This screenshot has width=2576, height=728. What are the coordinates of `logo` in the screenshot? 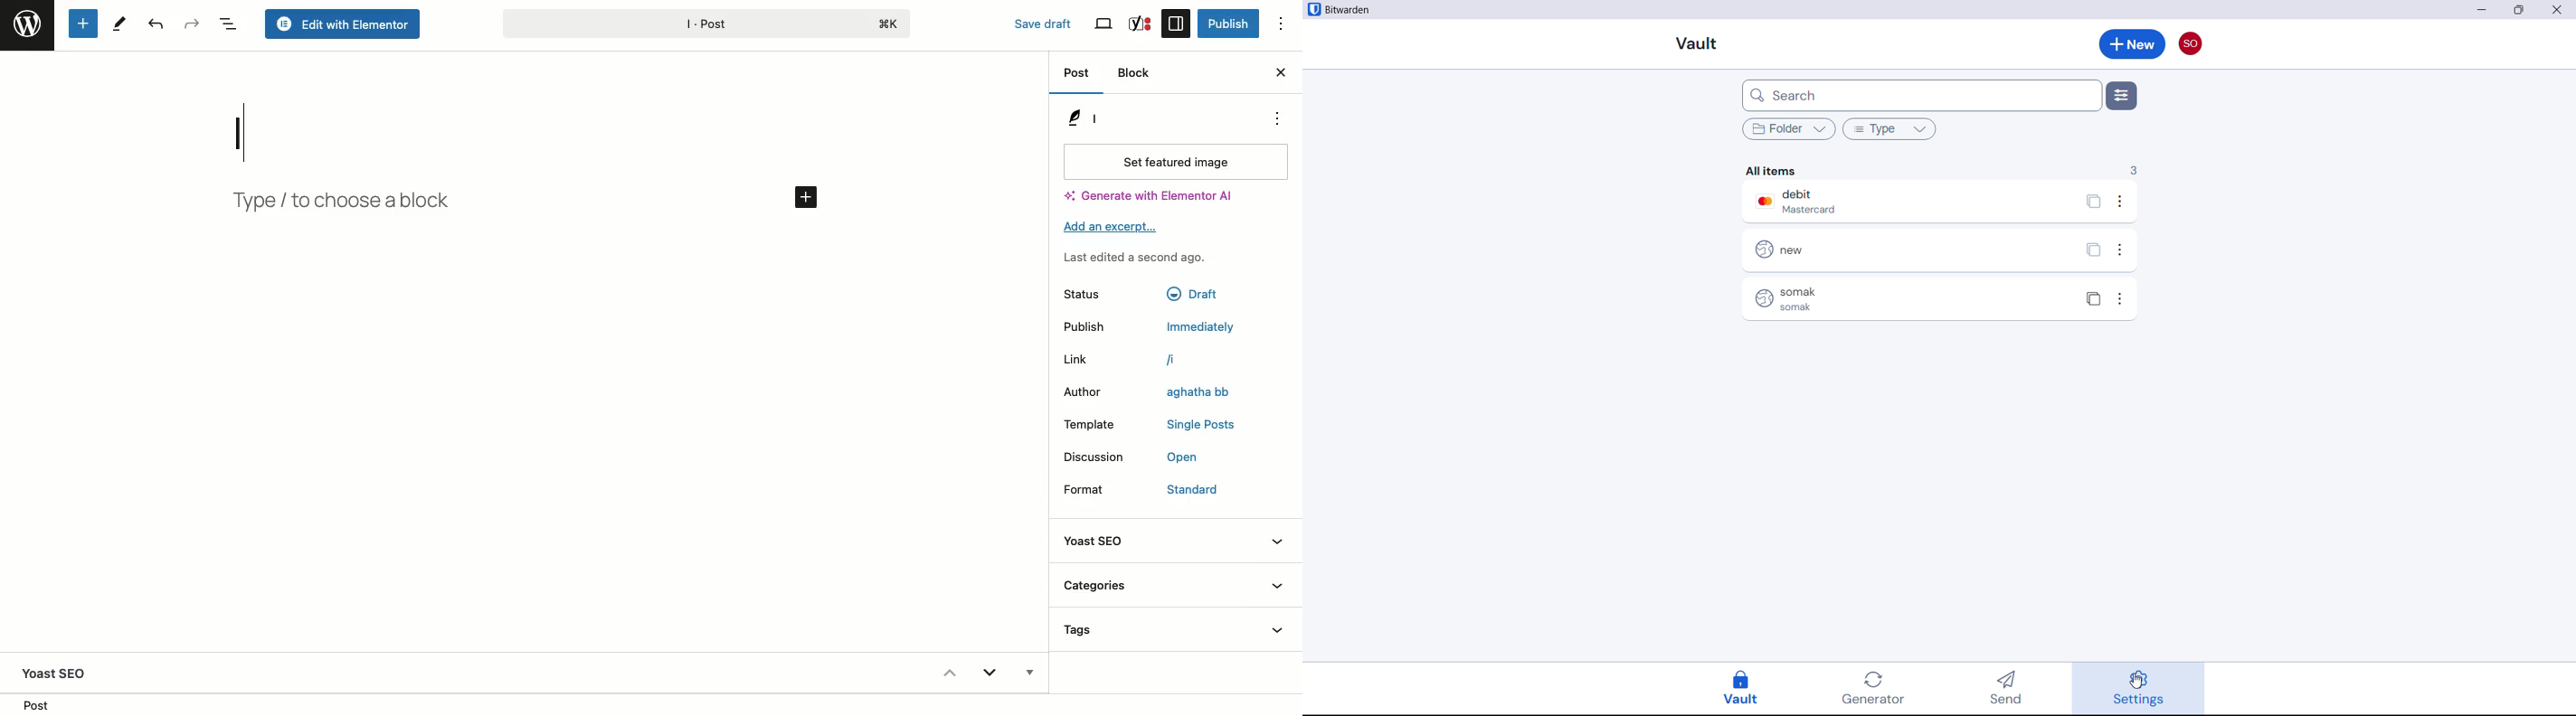 It's located at (1313, 9).